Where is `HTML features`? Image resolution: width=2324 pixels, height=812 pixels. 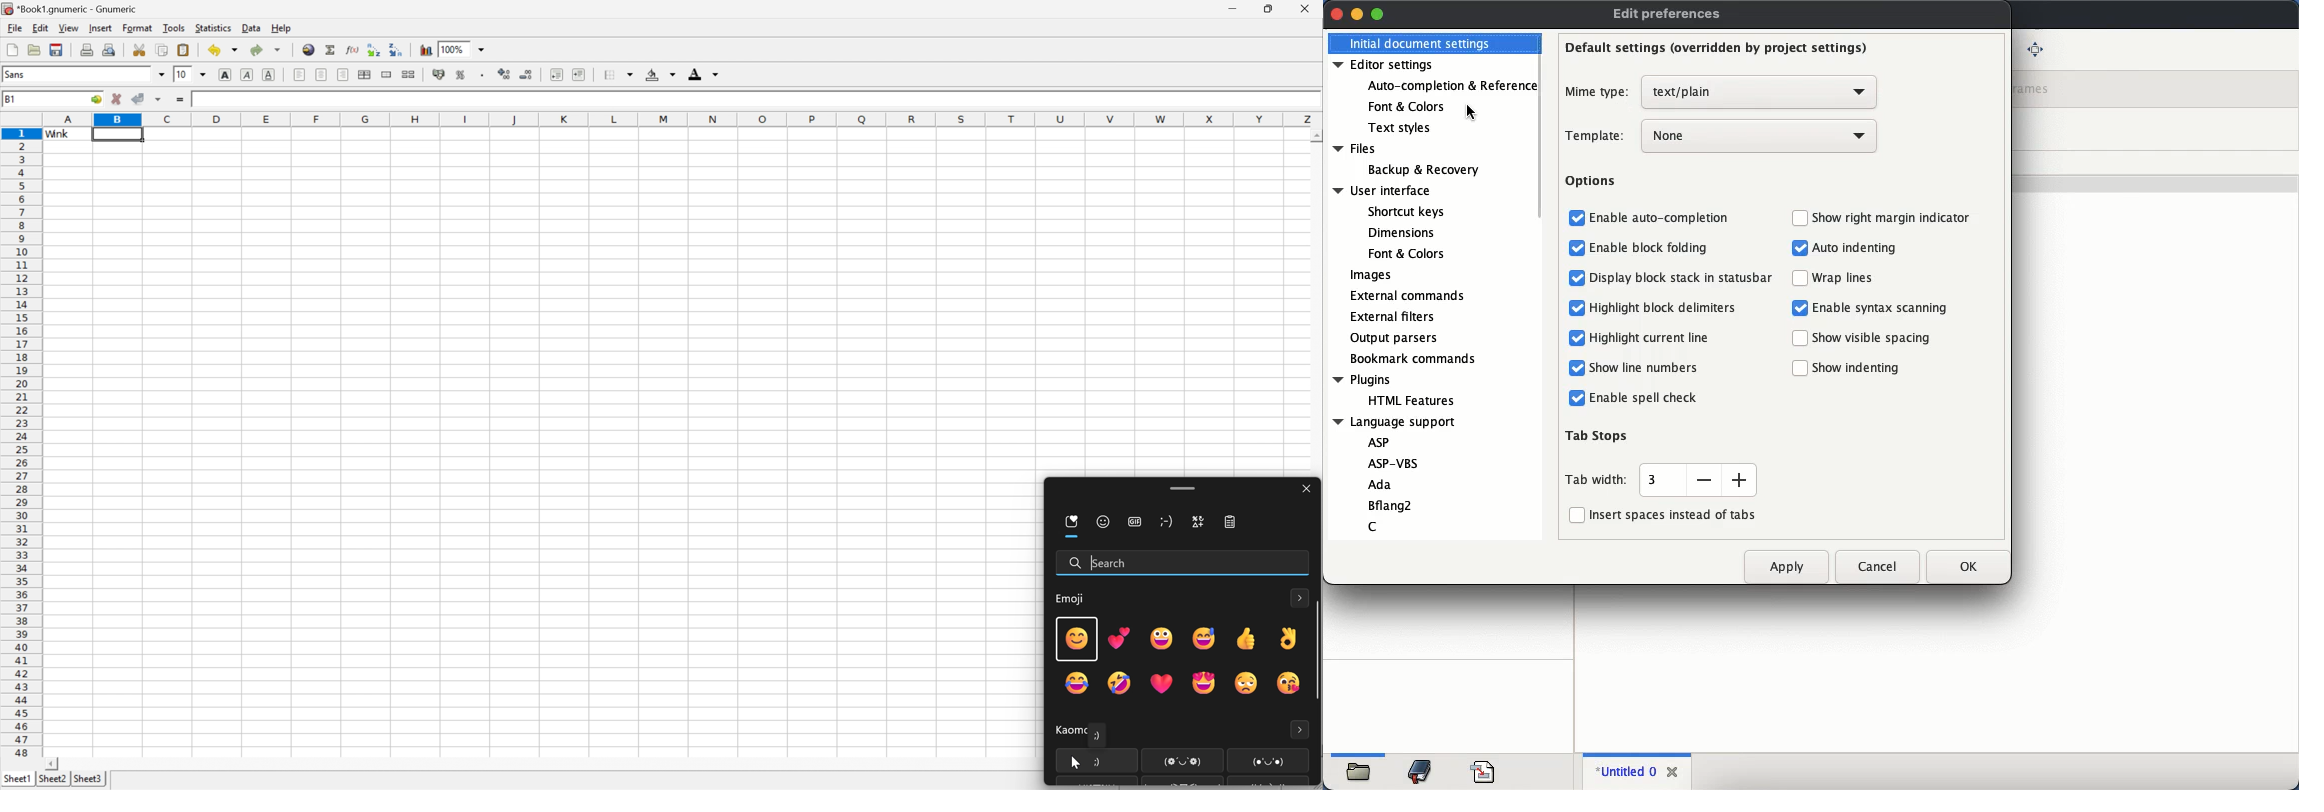 HTML features is located at coordinates (1412, 402).